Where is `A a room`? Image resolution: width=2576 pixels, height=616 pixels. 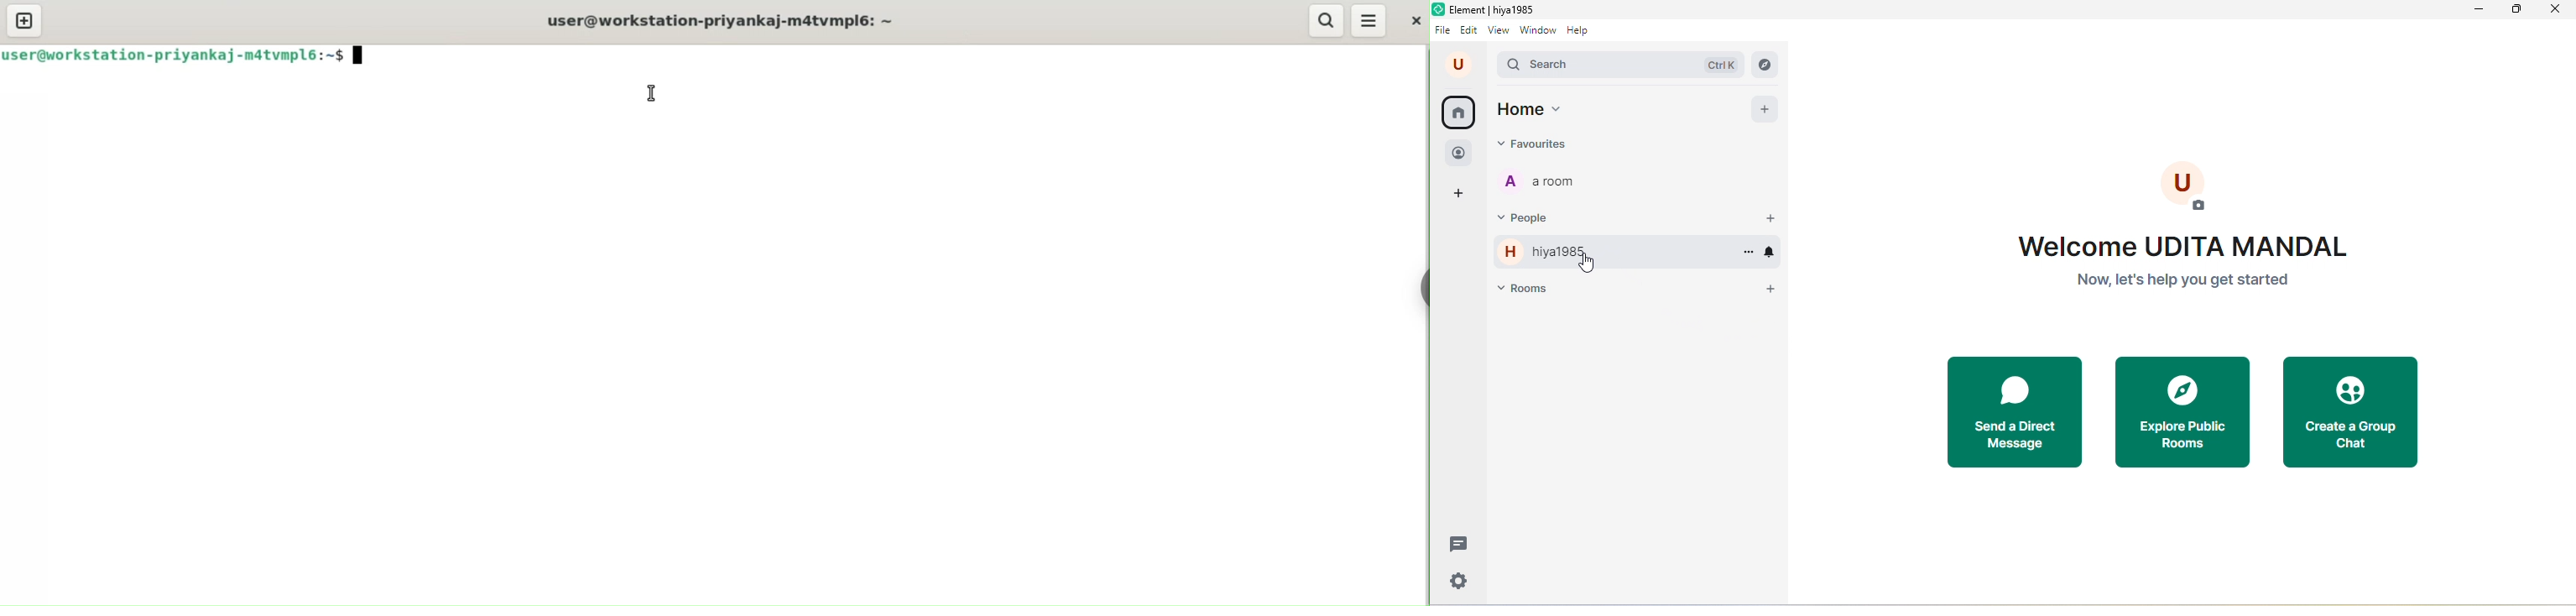 A a room is located at coordinates (1549, 181).